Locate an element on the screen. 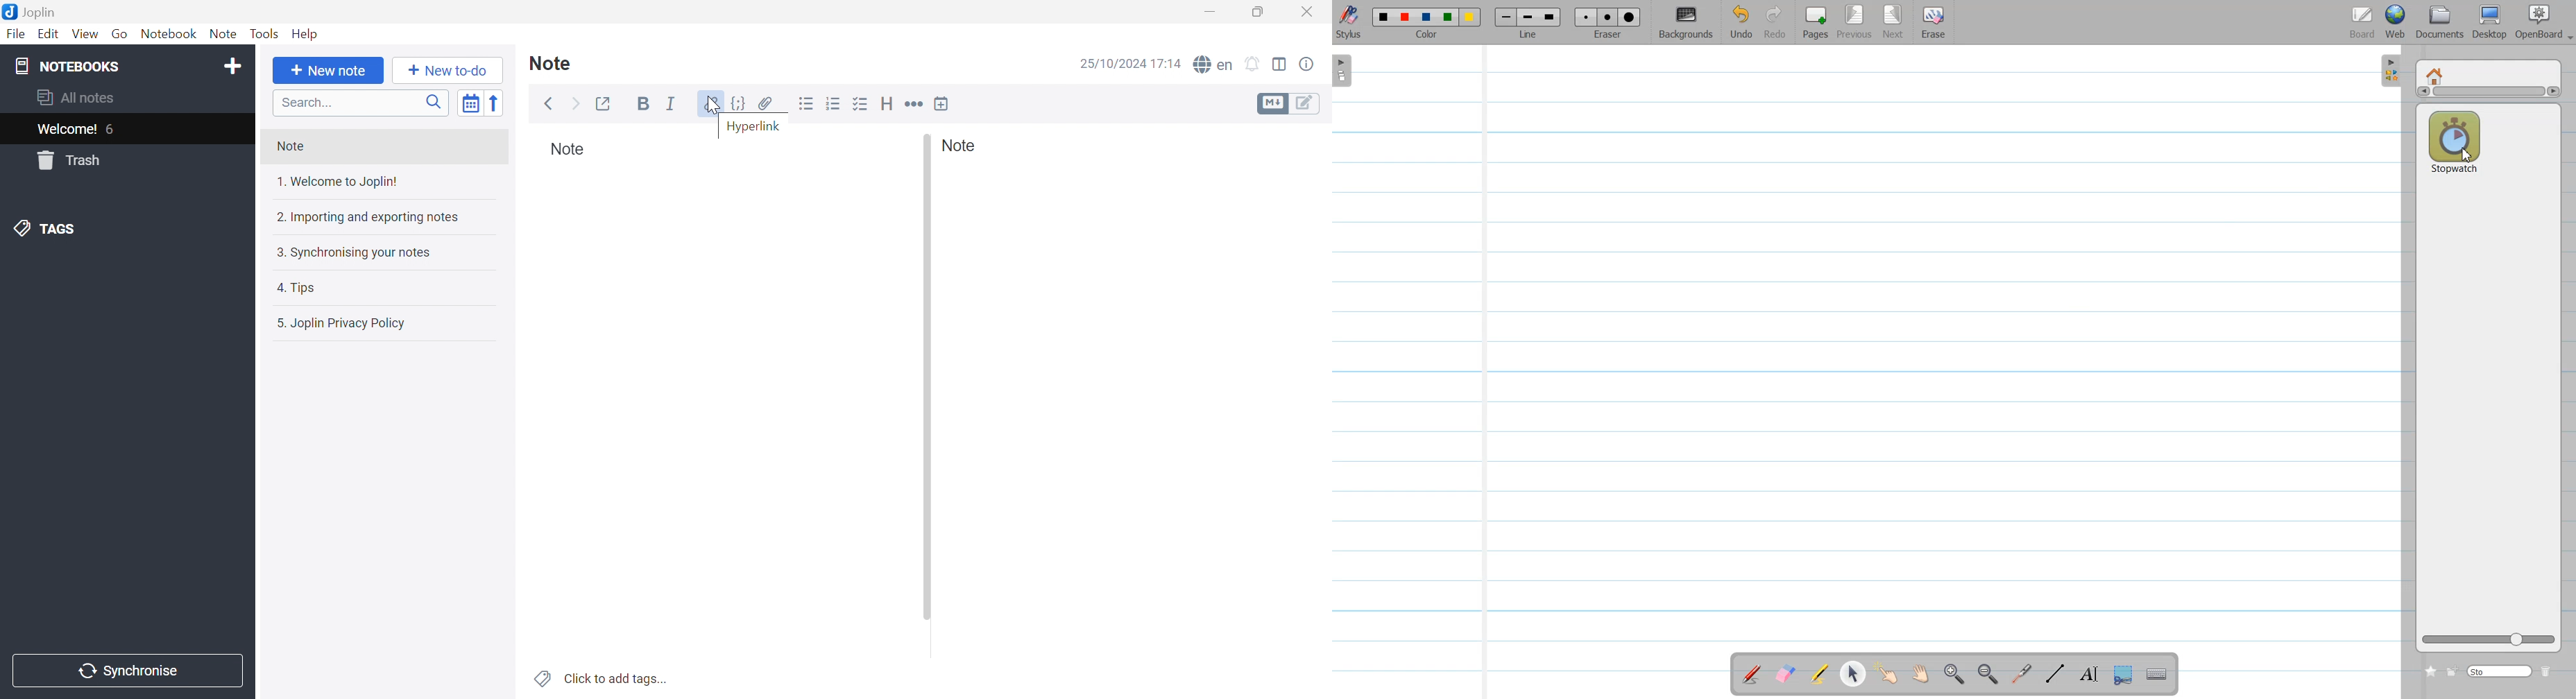  Insert time is located at coordinates (941, 103).